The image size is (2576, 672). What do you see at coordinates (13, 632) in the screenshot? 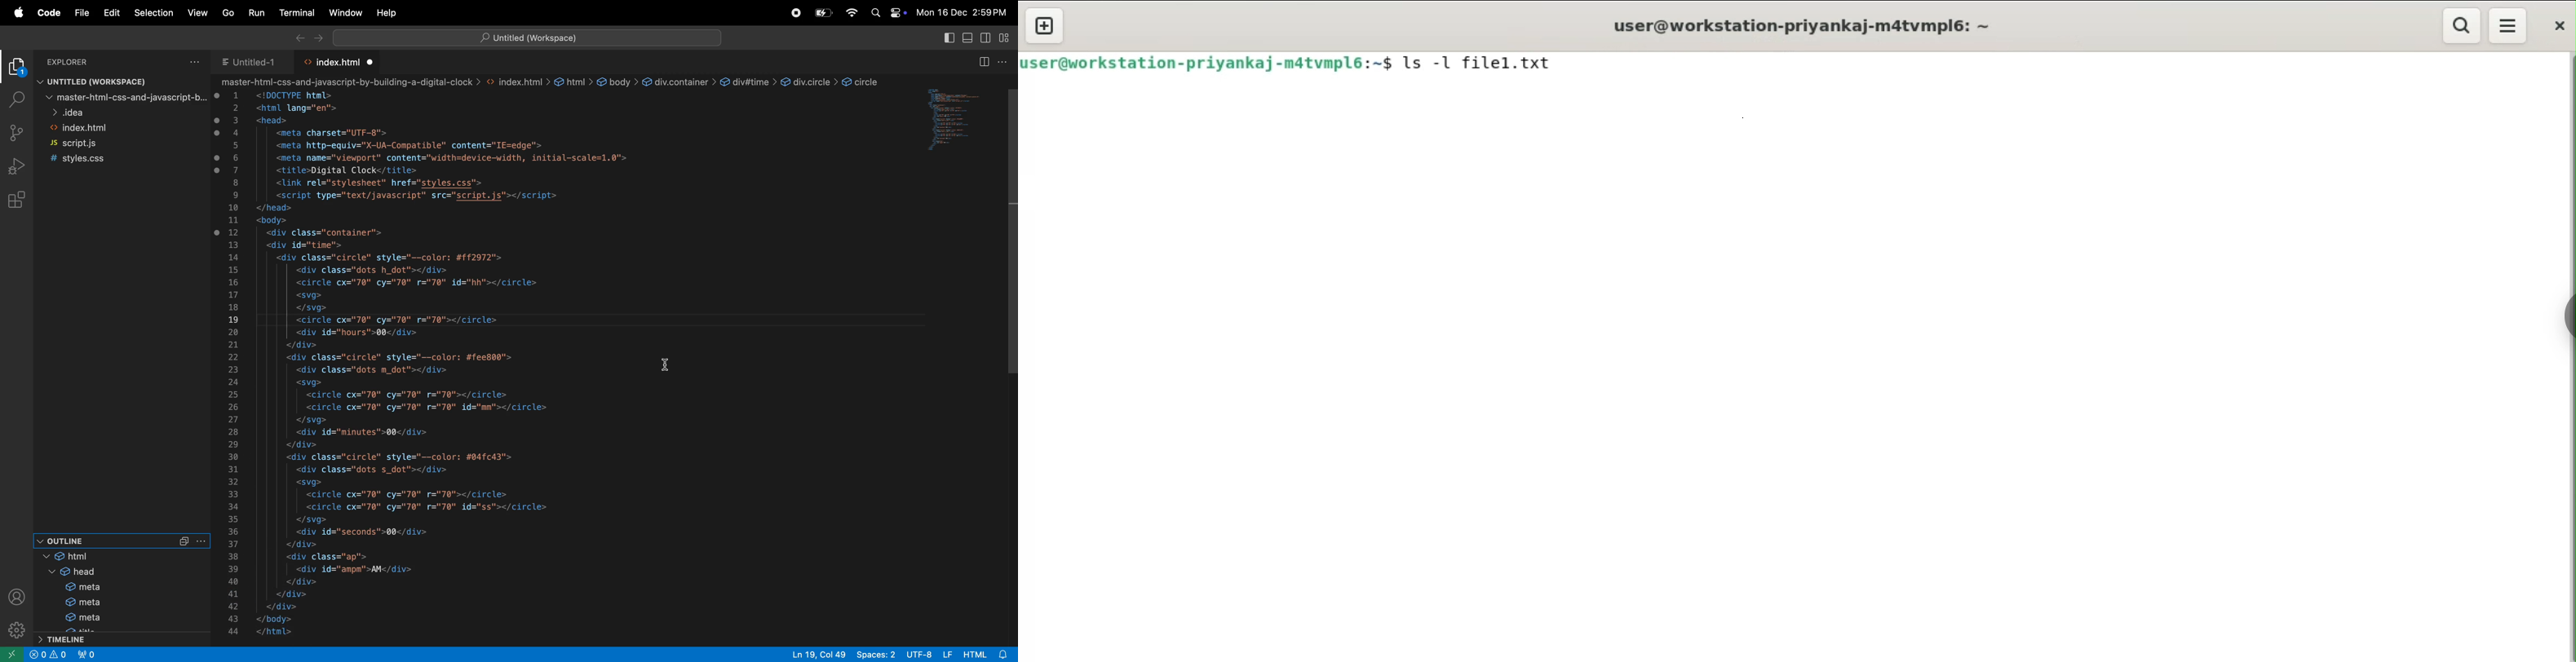
I see `settings` at bounding box center [13, 632].